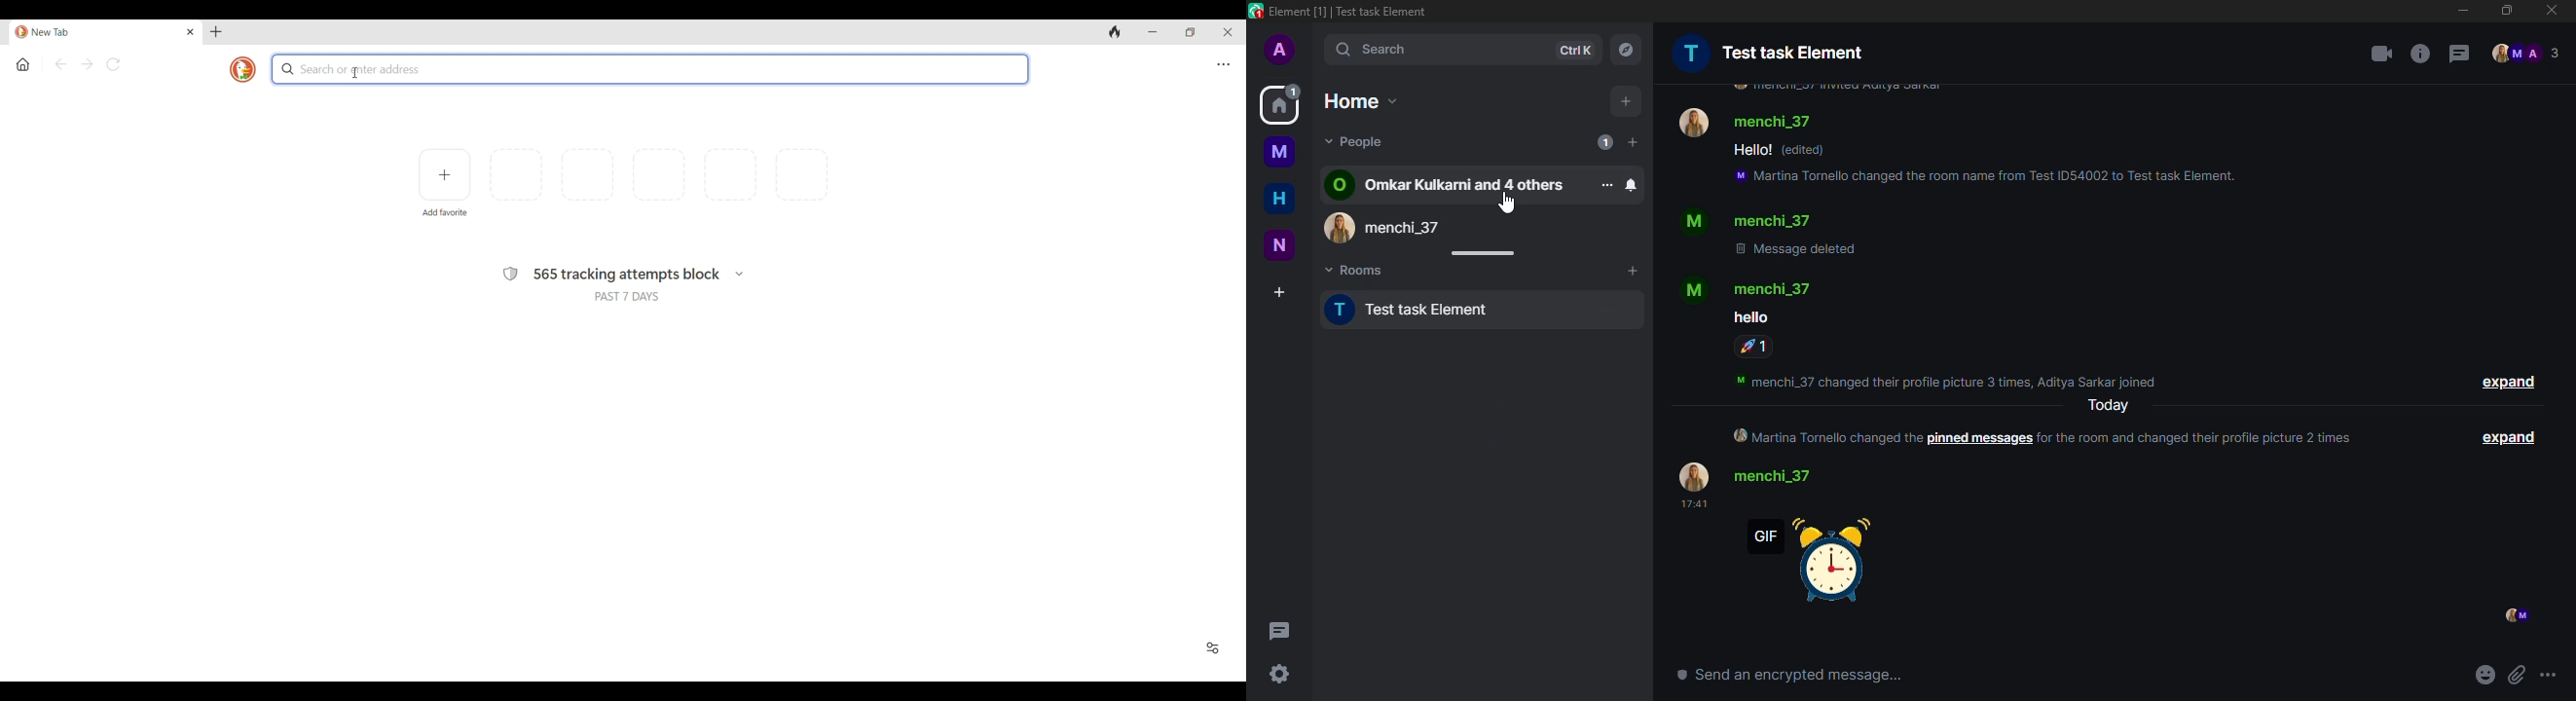 Image resolution: width=2576 pixels, height=728 pixels. Describe the element at coordinates (1277, 150) in the screenshot. I see `room` at that location.